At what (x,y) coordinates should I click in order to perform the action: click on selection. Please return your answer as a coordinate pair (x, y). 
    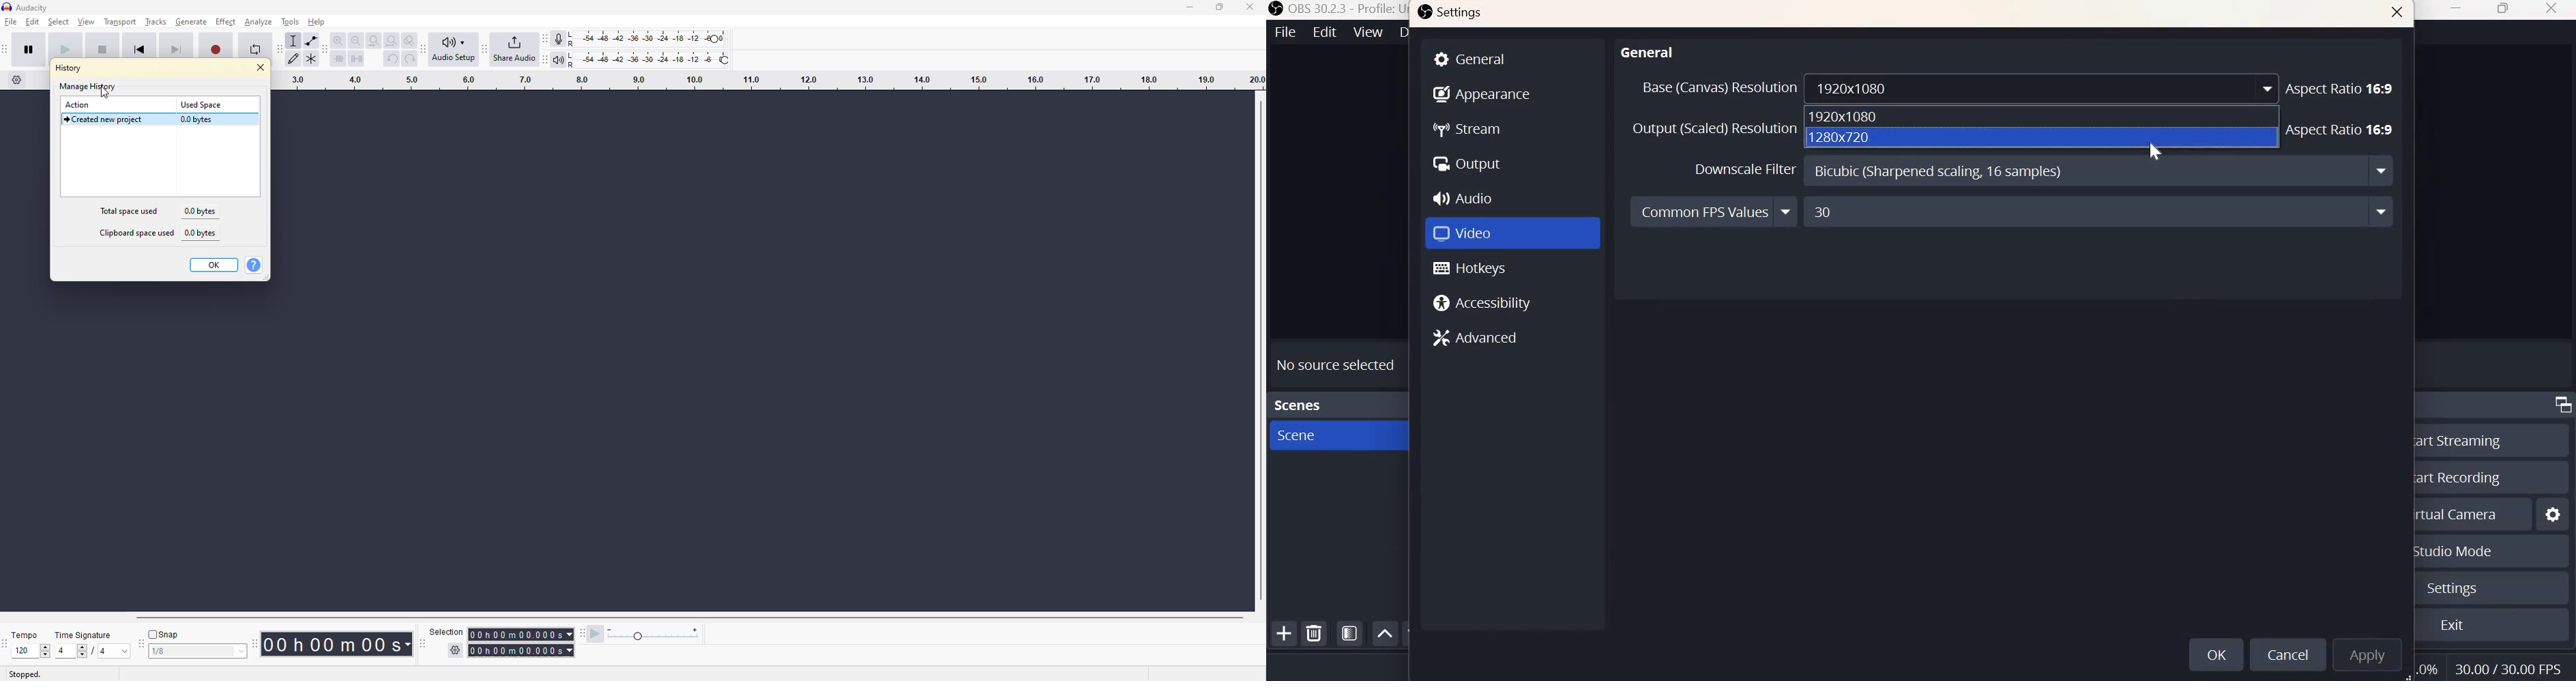
    Looking at the image, I should click on (441, 634).